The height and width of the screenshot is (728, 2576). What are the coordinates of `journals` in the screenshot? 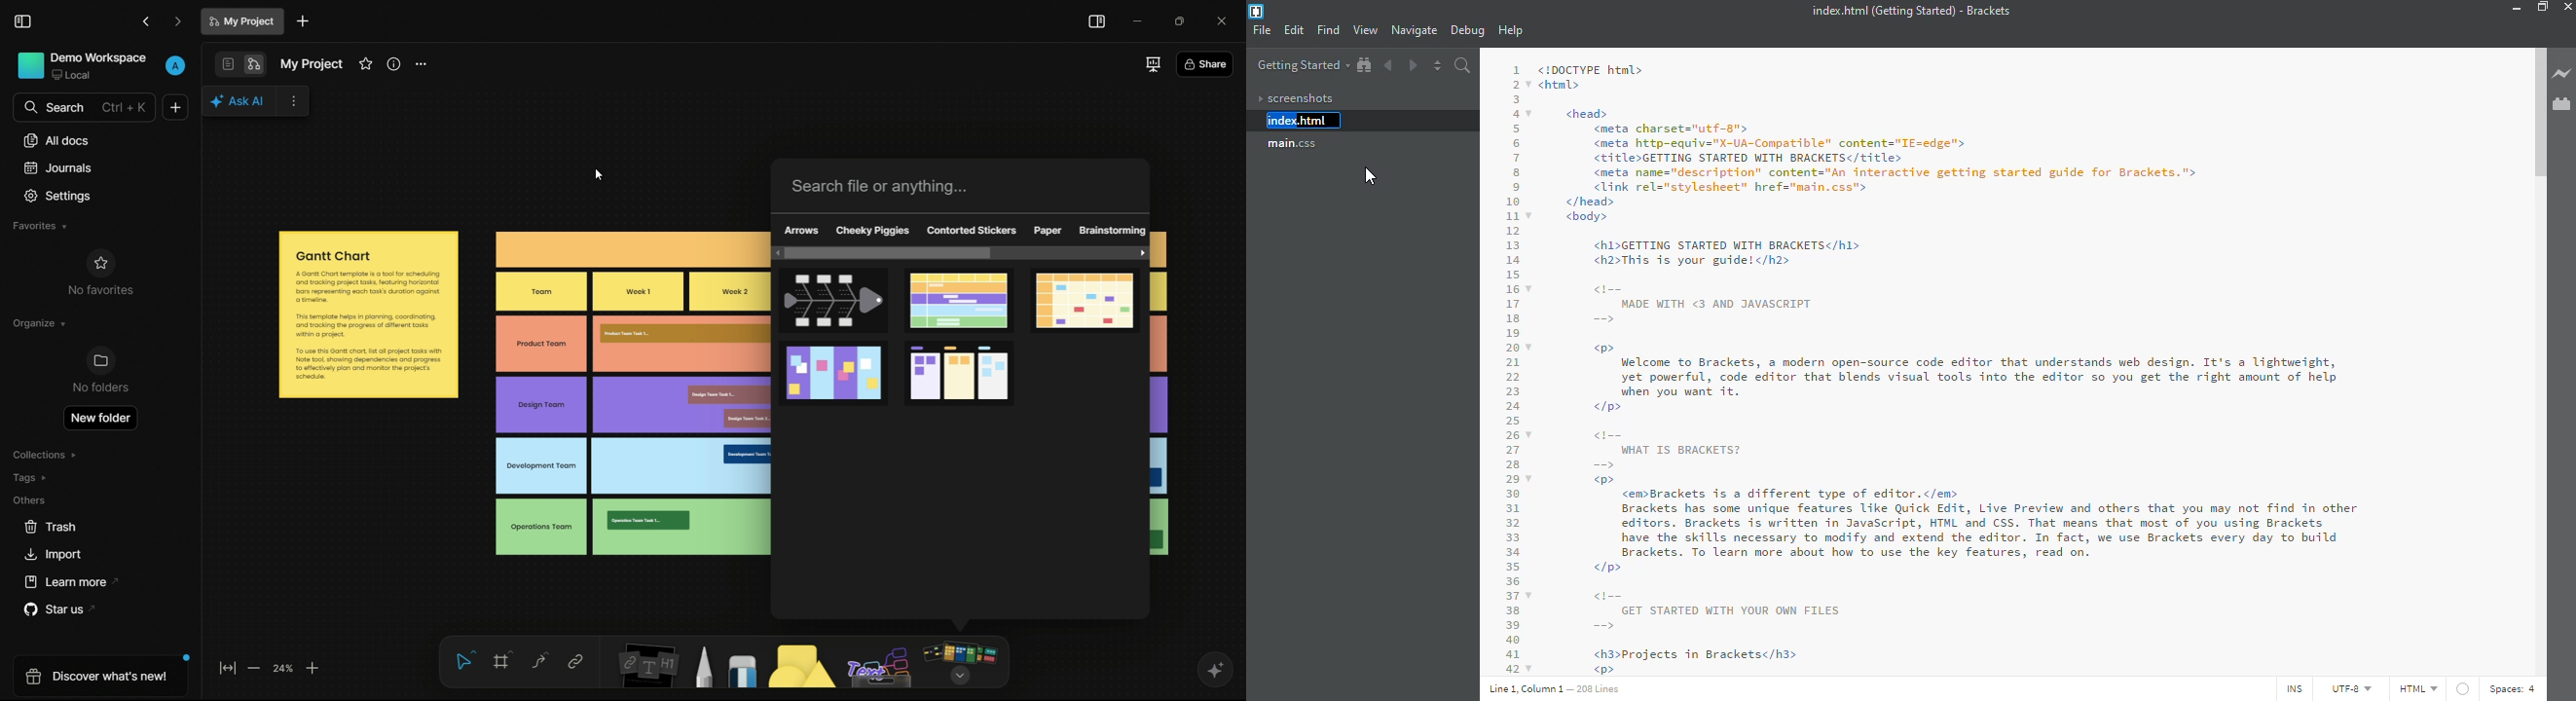 It's located at (56, 167).